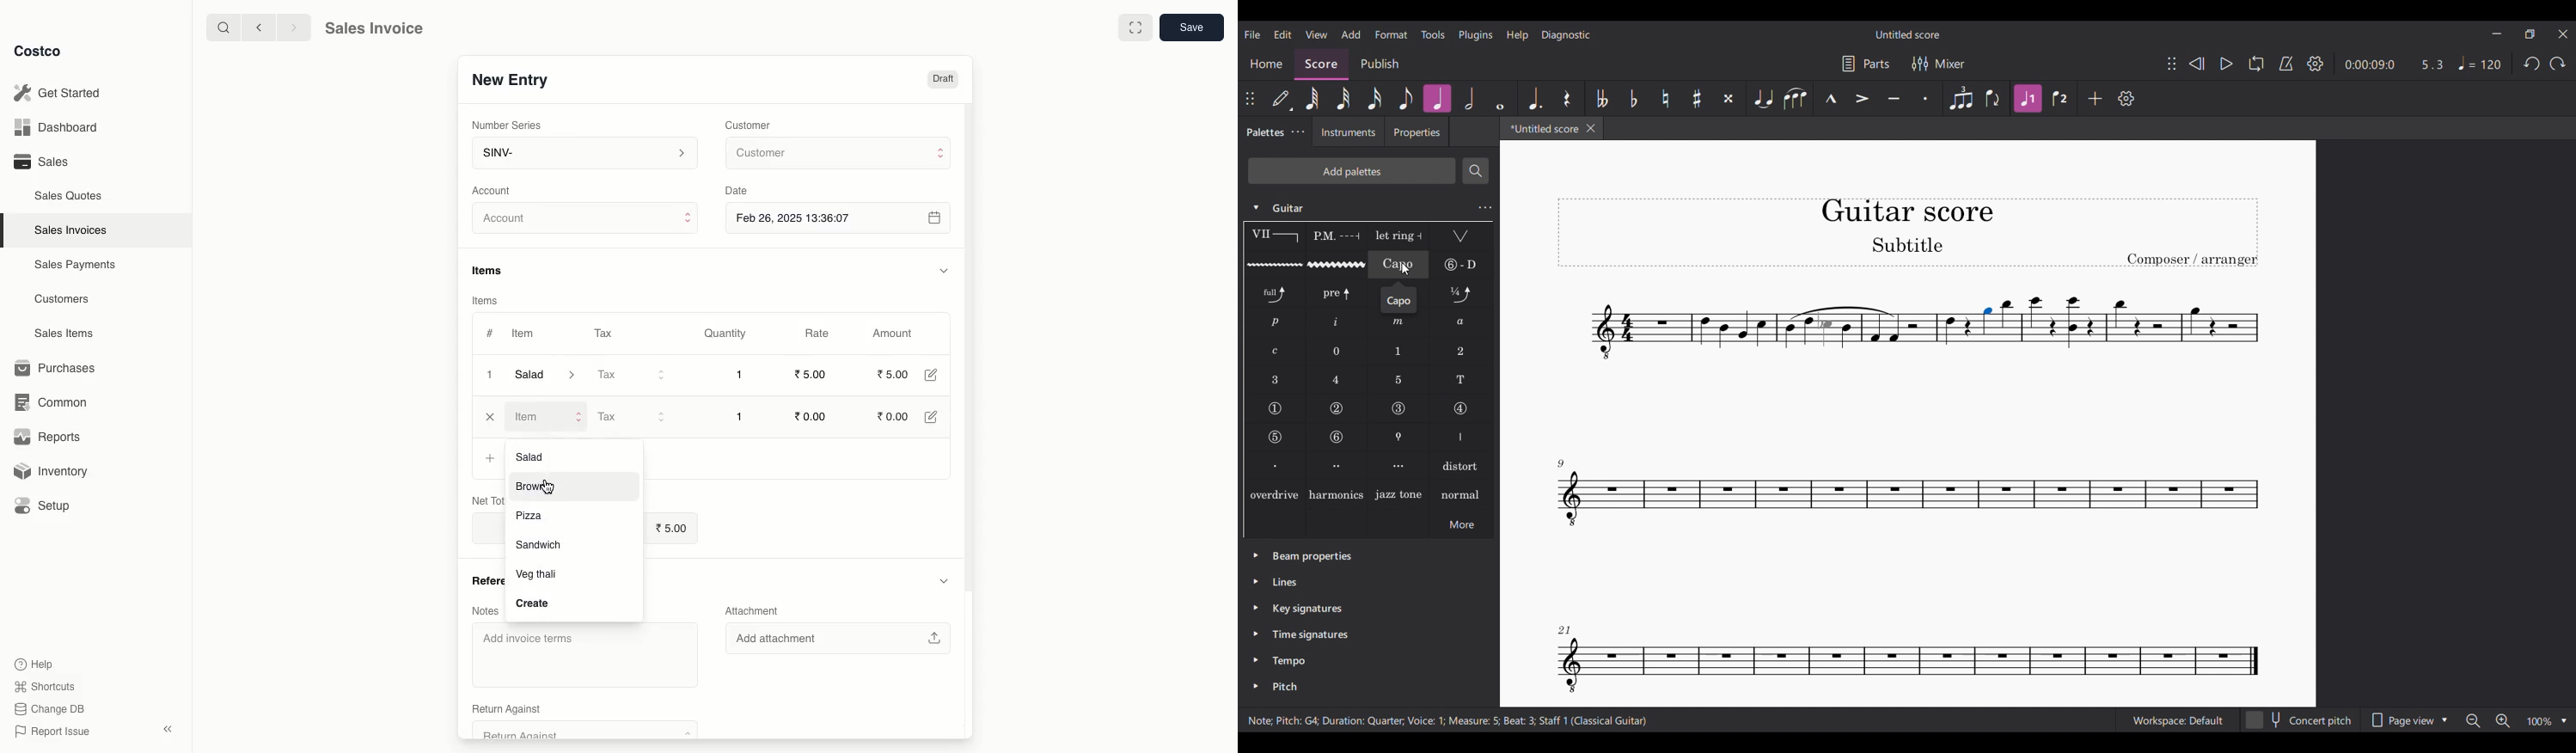 Image resolution: width=2576 pixels, height=756 pixels. Describe the element at coordinates (546, 375) in the screenshot. I see `Salad` at that location.